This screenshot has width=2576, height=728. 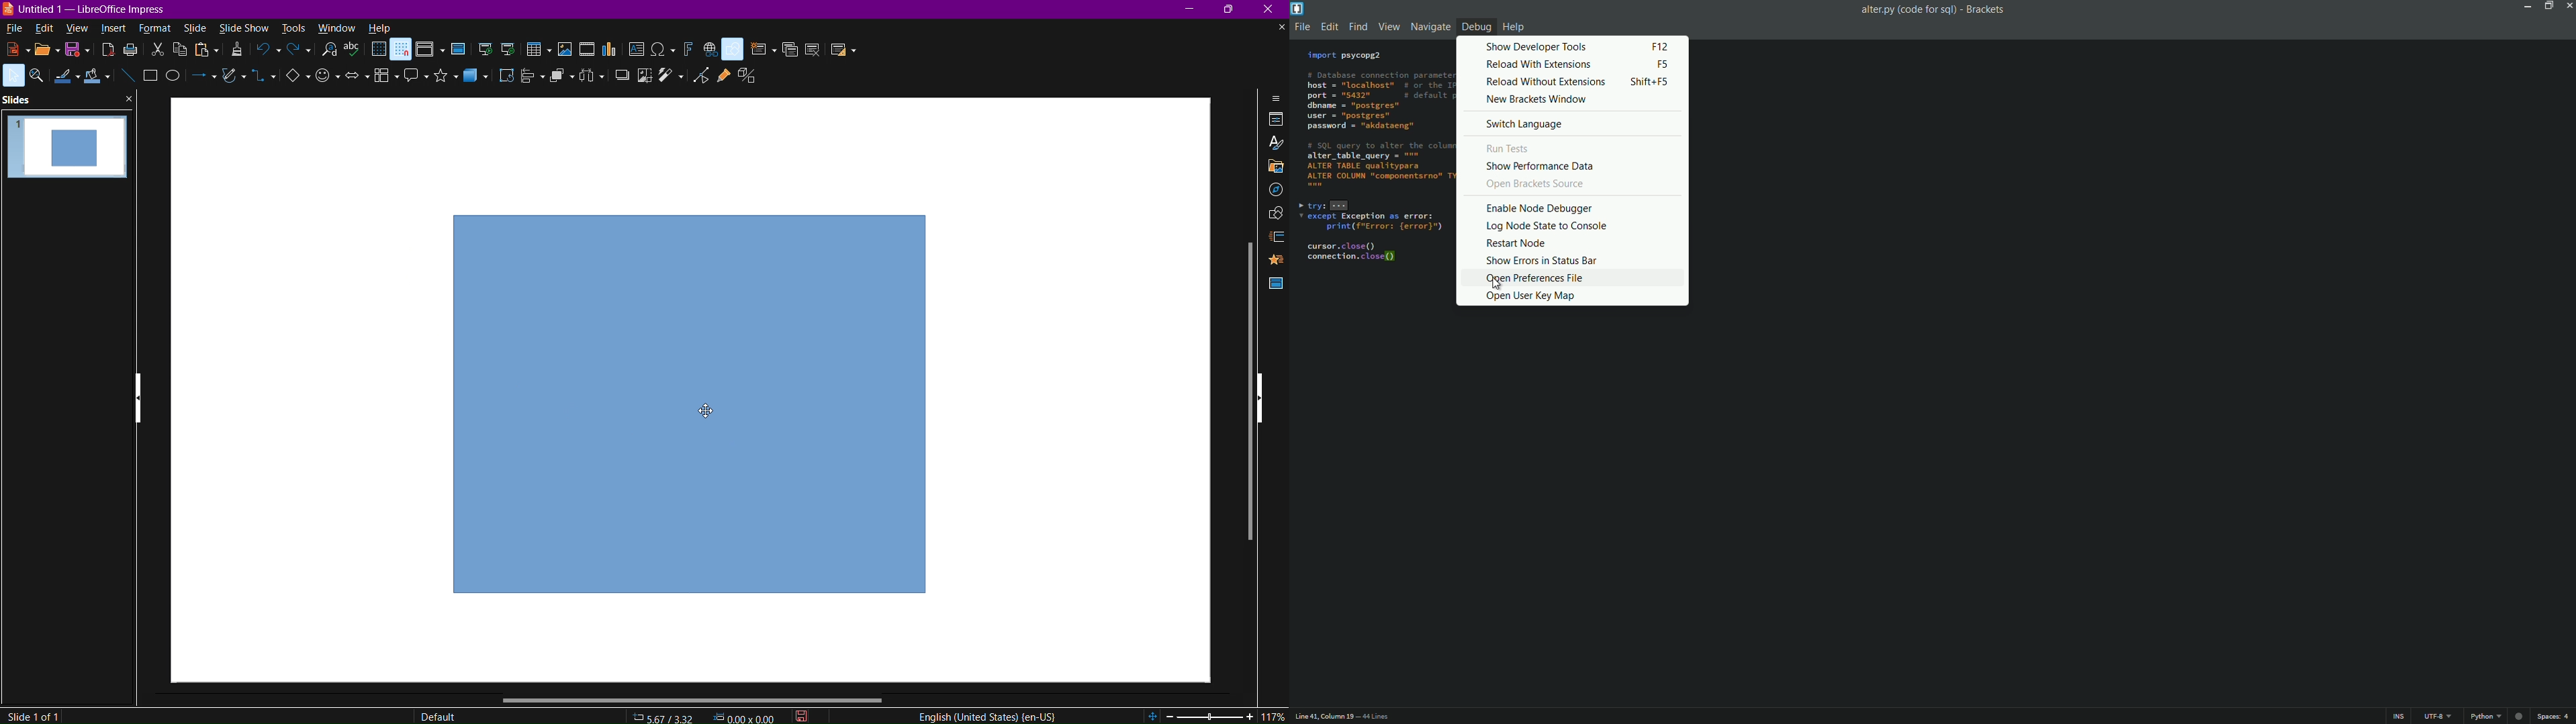 What do you see at coordinates (1569, 99) in the screenshot?
I see `New bracket window` at bounding box center [1569, 99].